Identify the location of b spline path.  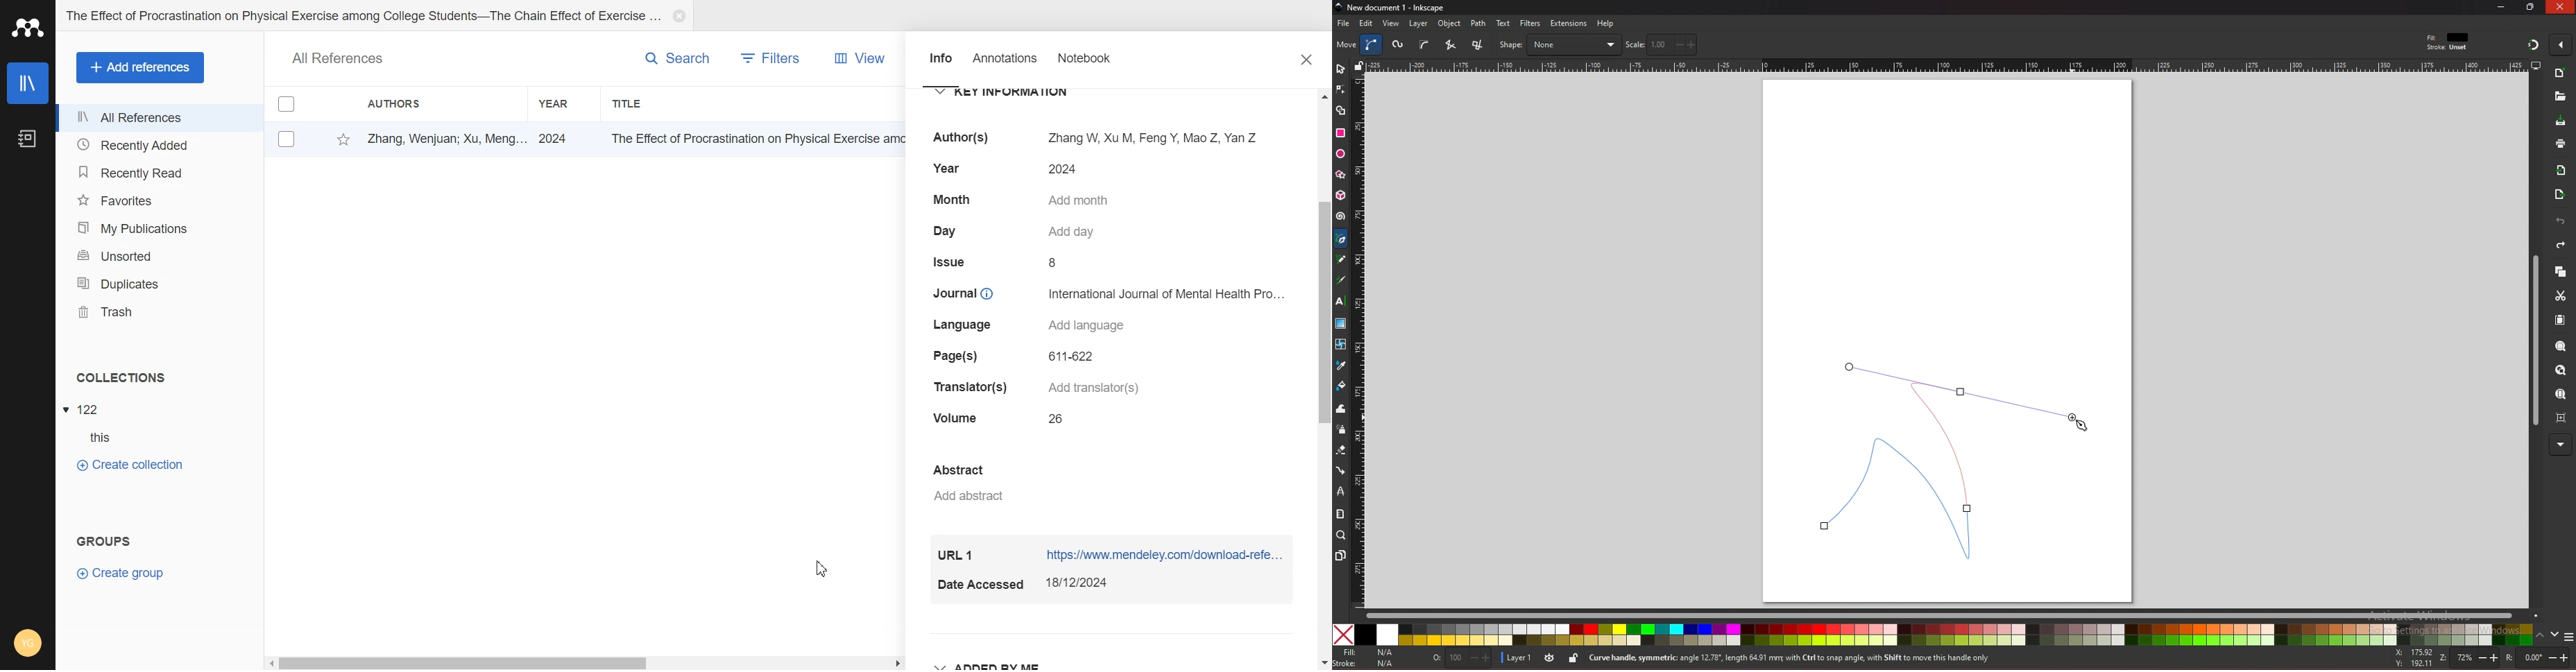
(1424, 44).